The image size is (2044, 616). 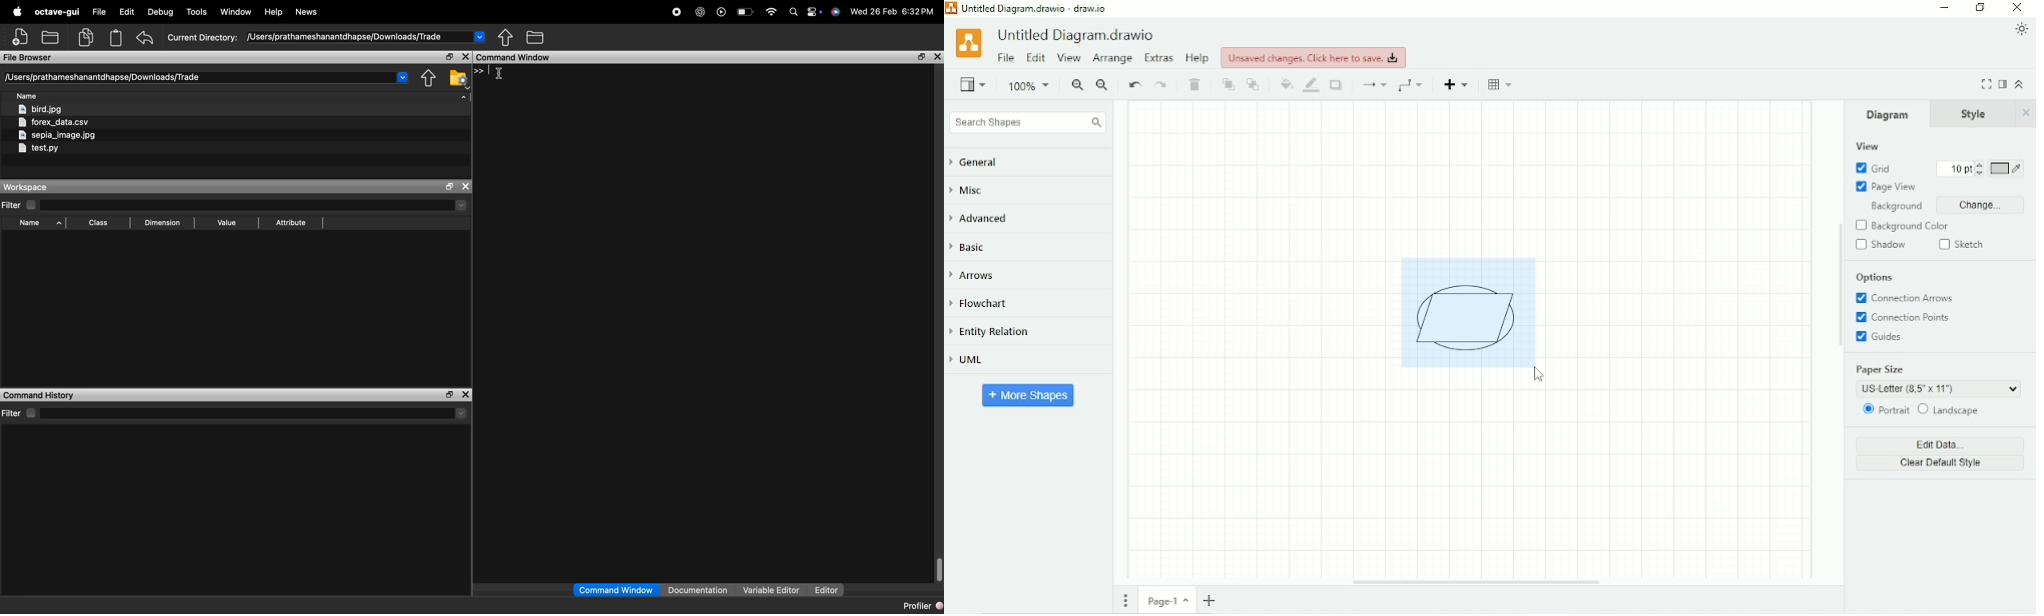 I want to click on Zoom in, so click(x=1077, y=86).